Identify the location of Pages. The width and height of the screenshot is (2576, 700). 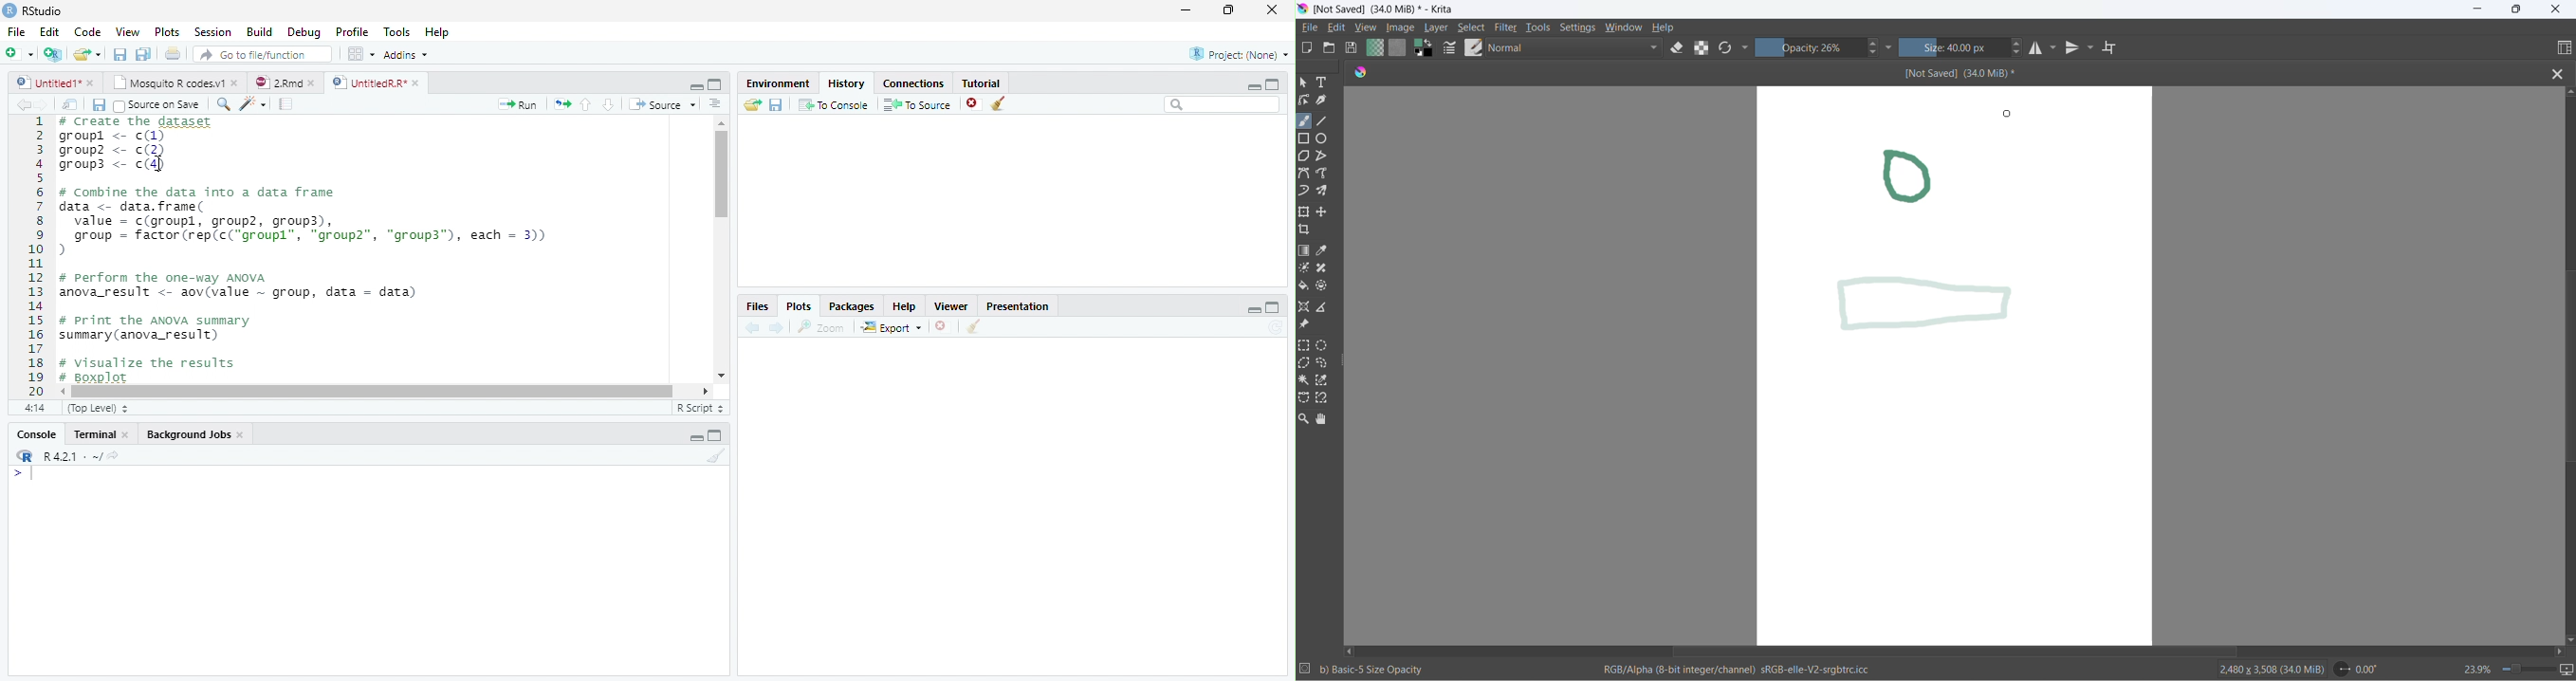
(285, 105).